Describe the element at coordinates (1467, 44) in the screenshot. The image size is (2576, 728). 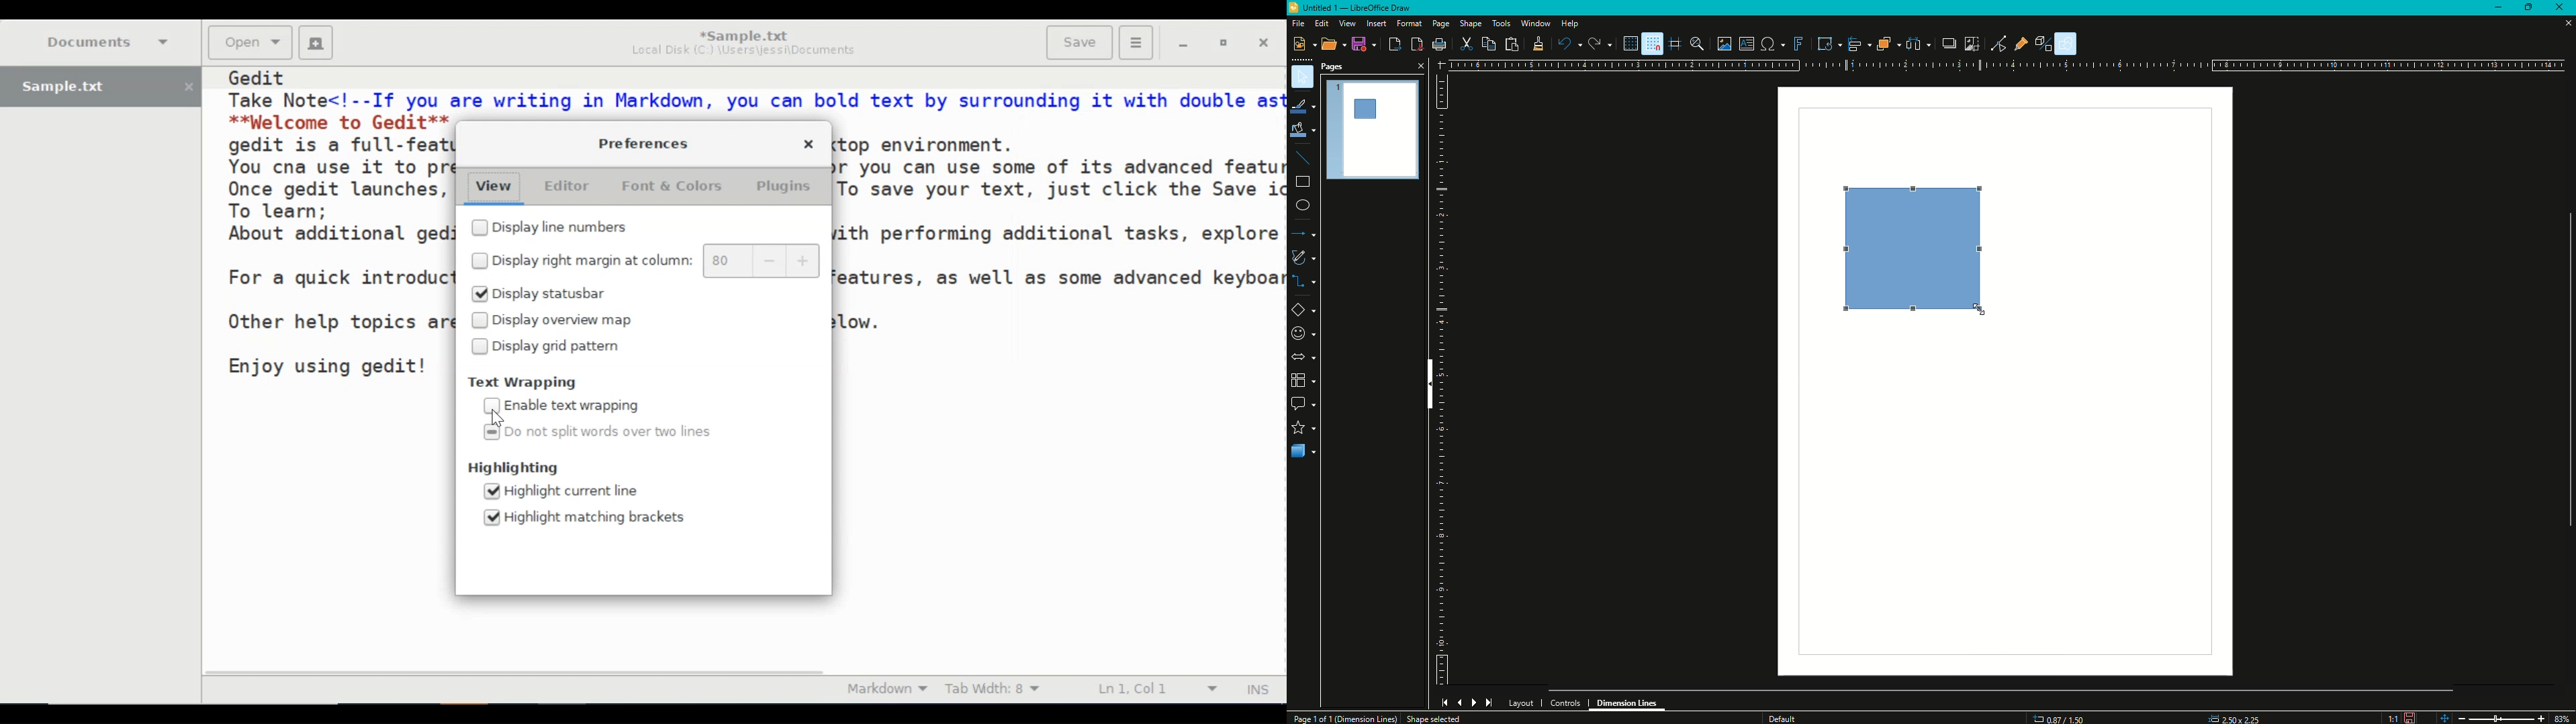
I see `Cut` at that location.